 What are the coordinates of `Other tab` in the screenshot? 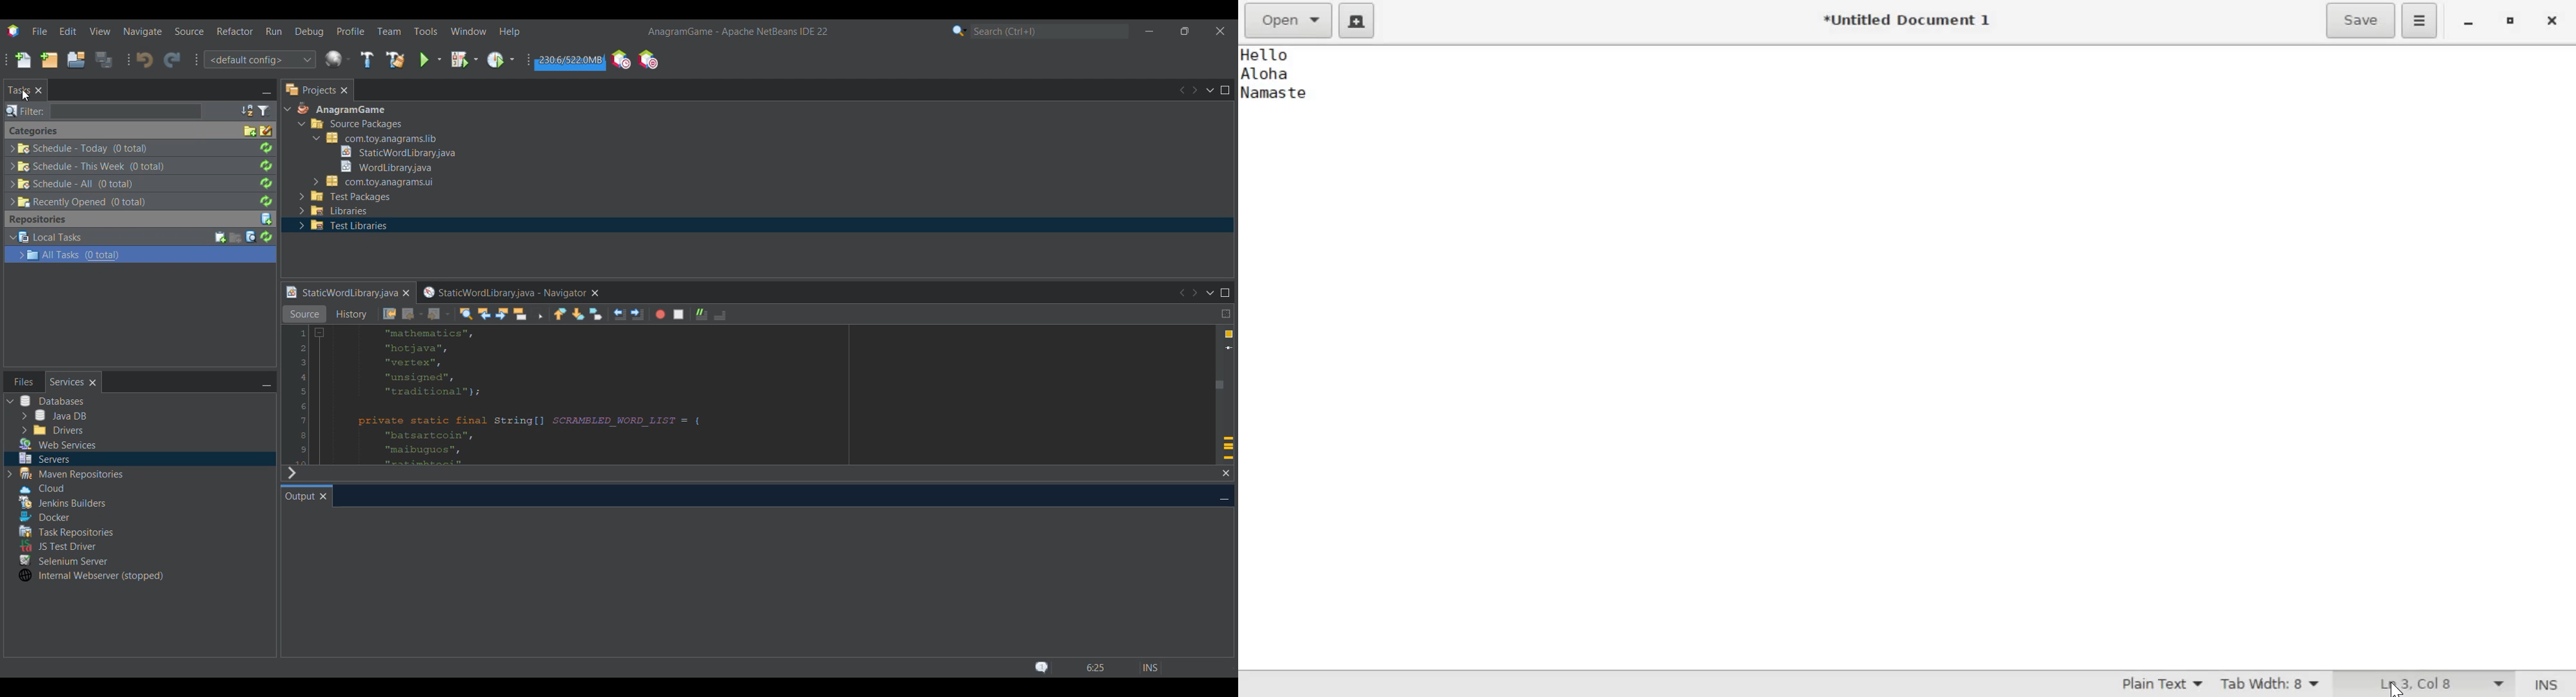 It's located at (510, 293).